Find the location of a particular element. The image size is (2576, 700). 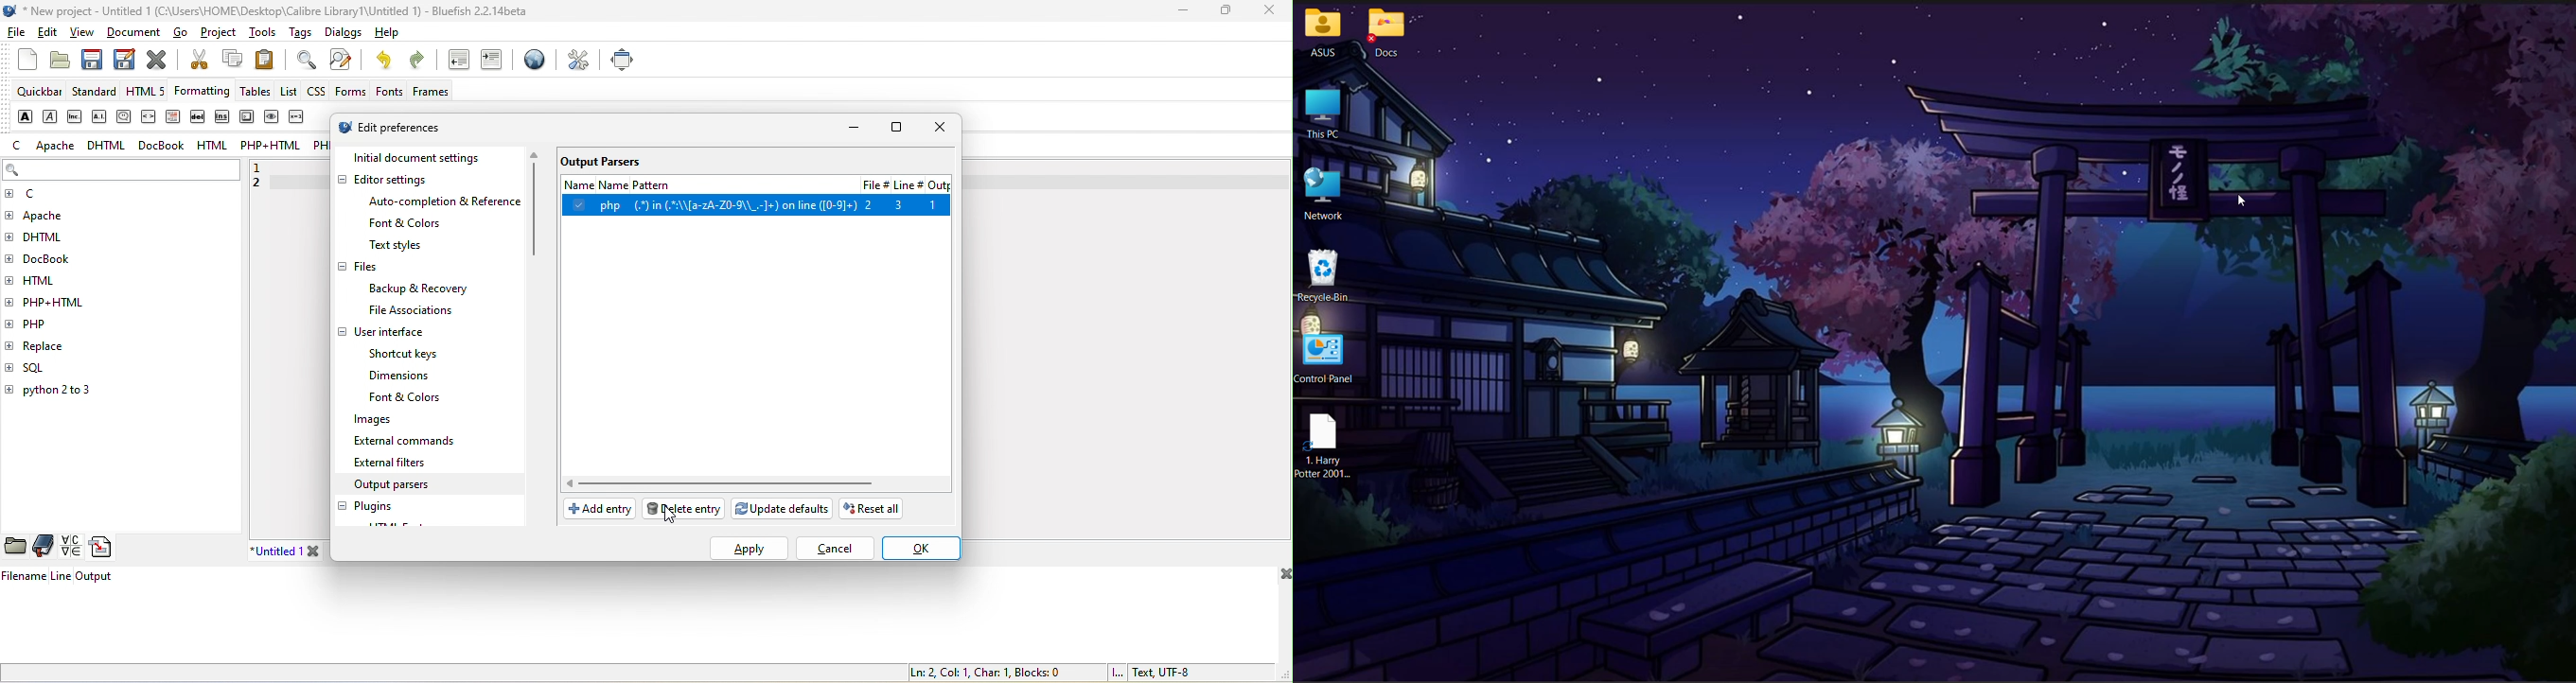

dialogs is located at coordinates (340, 34).